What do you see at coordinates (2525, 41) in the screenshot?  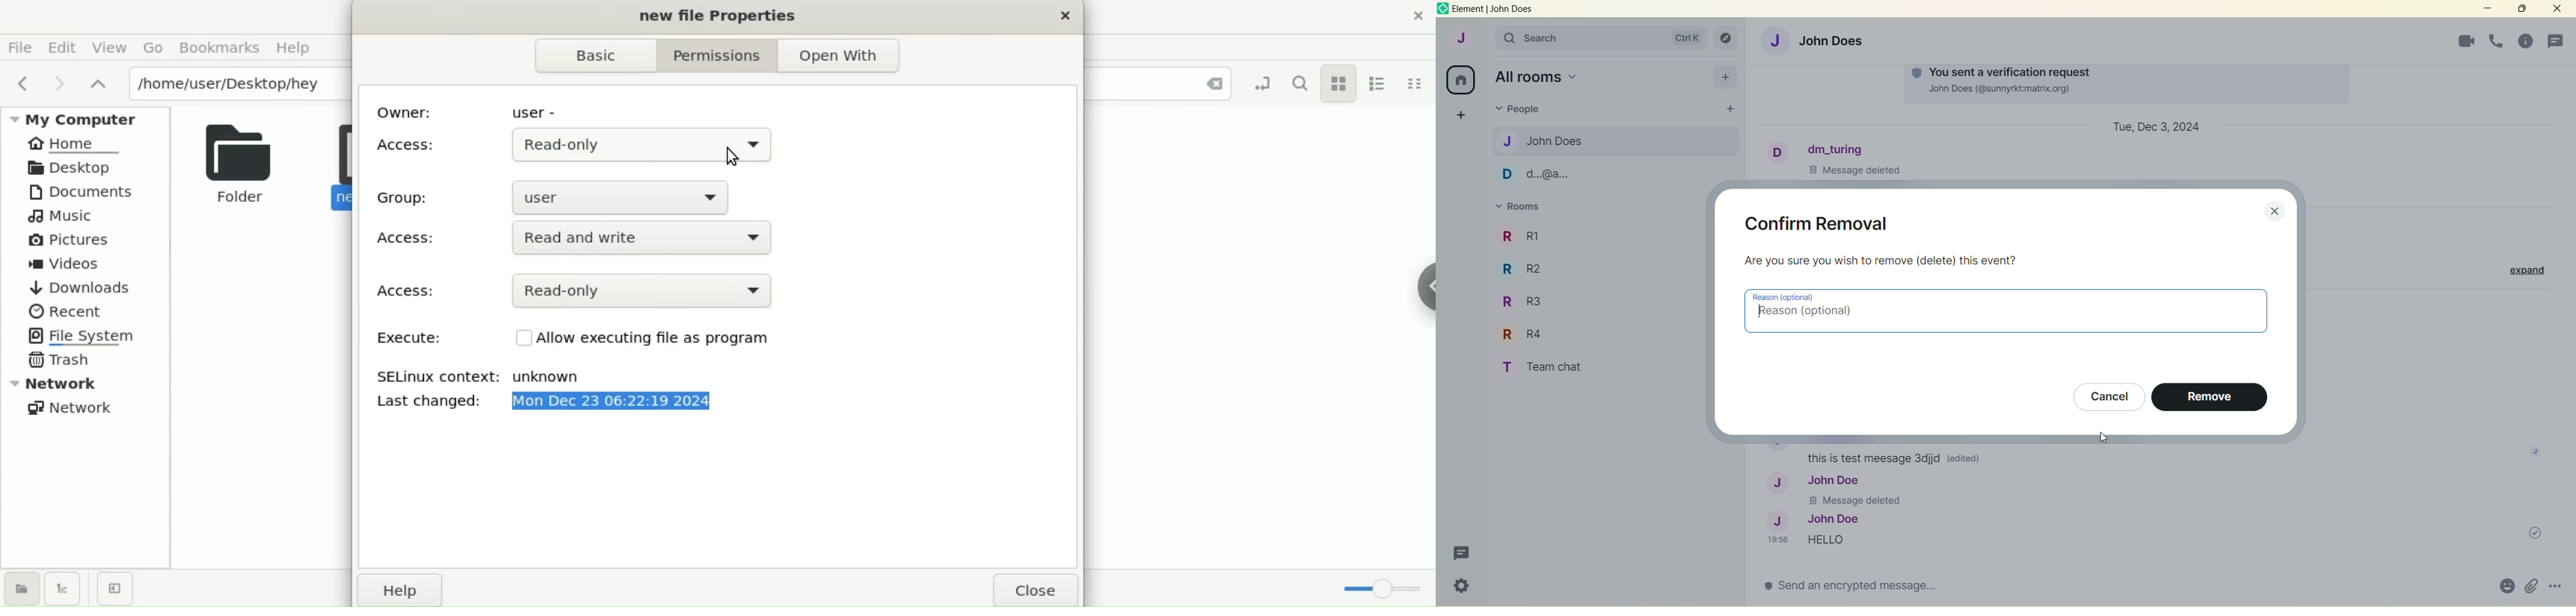 I see `threads` at bounding box center [2525, 41].